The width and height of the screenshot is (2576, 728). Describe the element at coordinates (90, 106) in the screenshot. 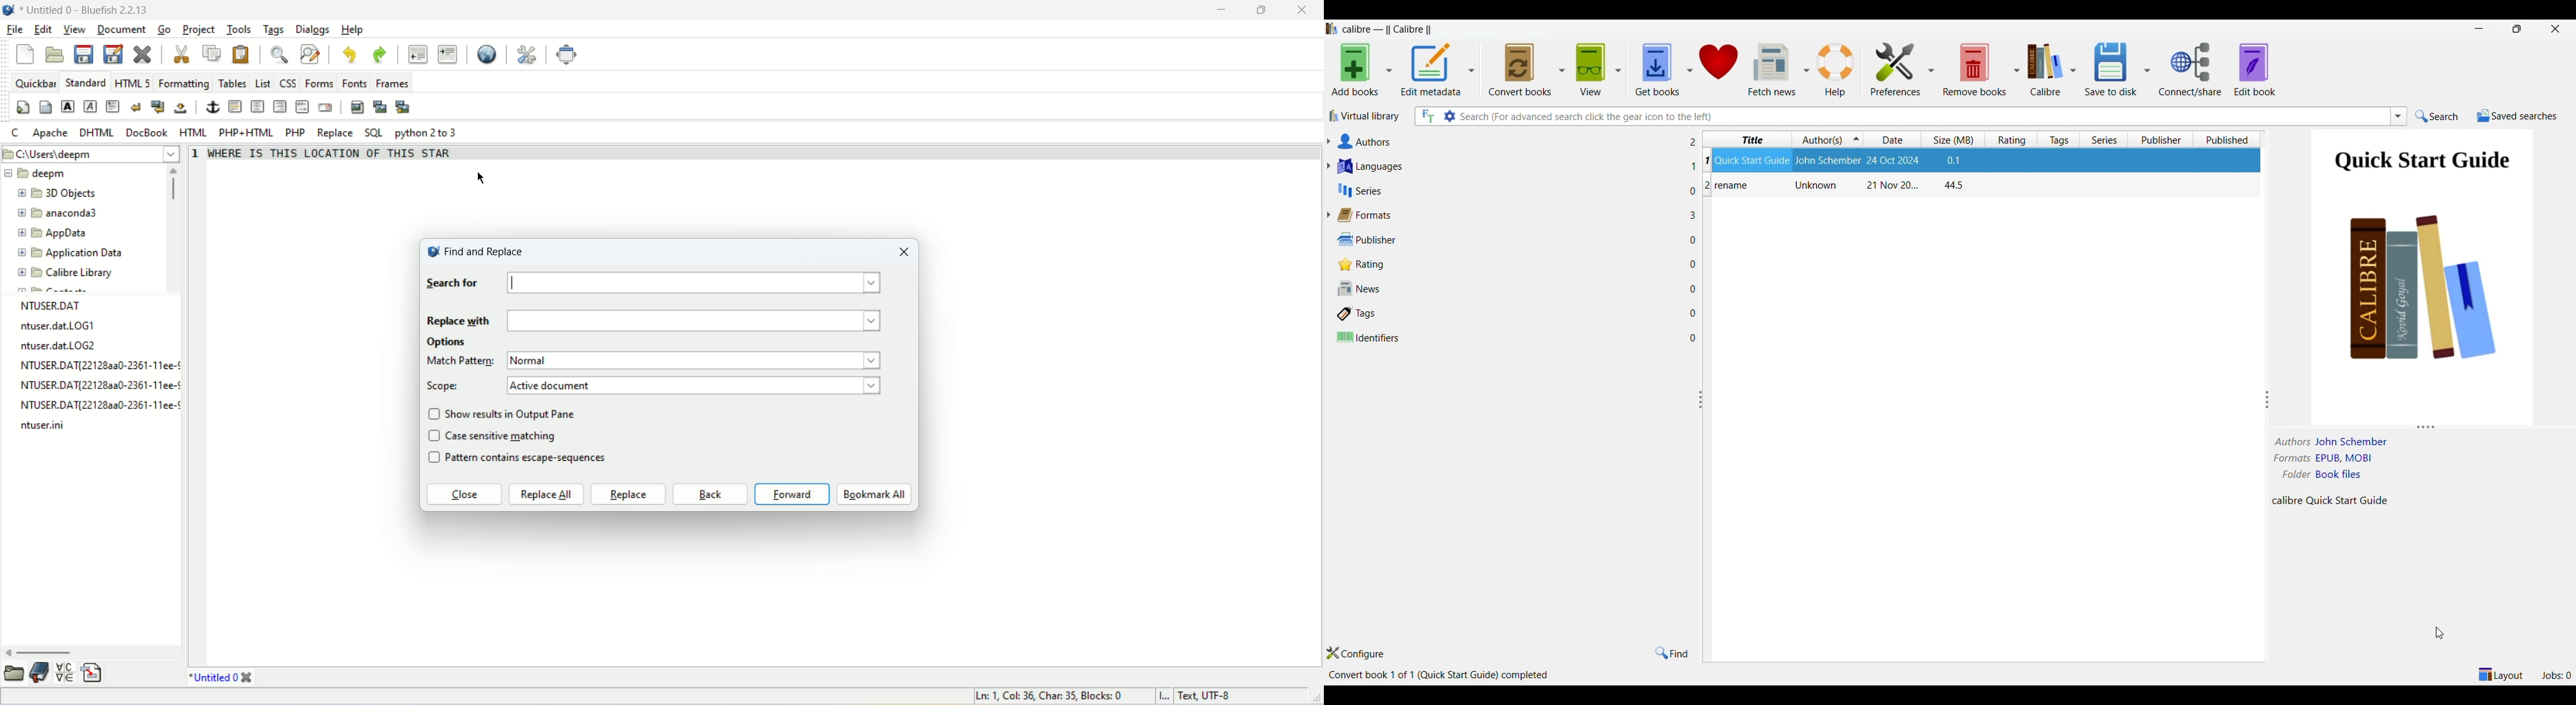

I see `emphasis` at that location.